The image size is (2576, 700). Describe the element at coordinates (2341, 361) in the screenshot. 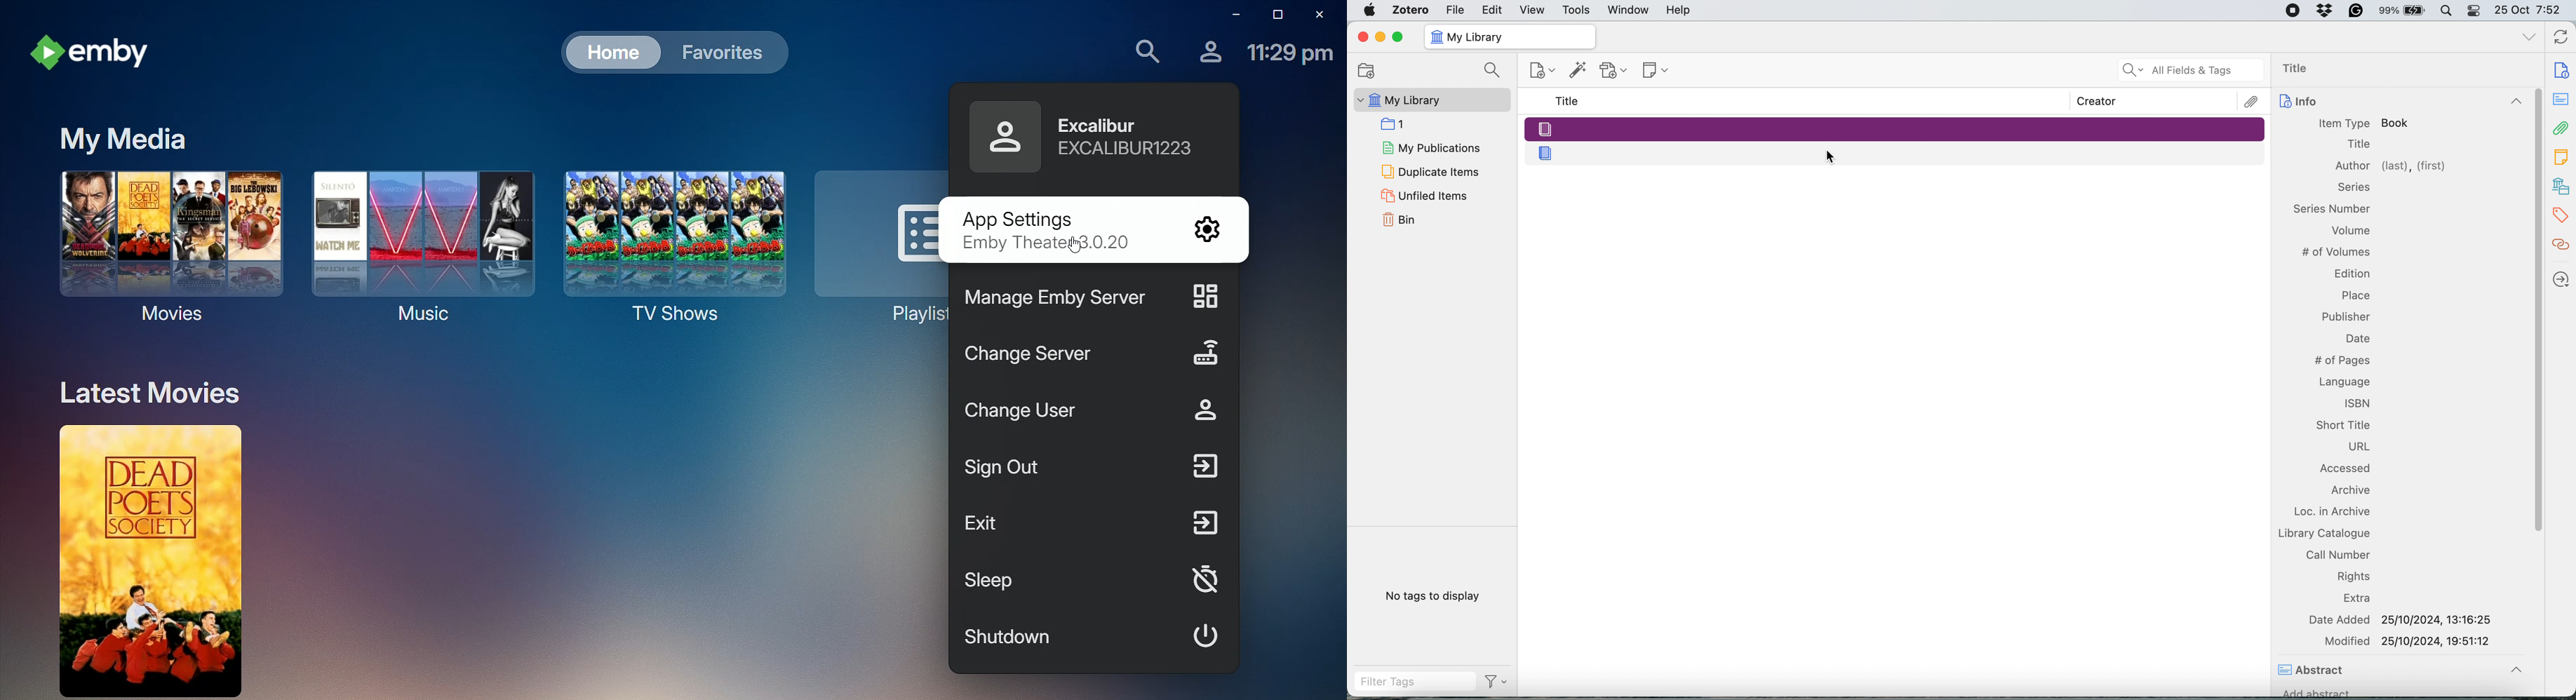

I see `# of Pages` at that location.